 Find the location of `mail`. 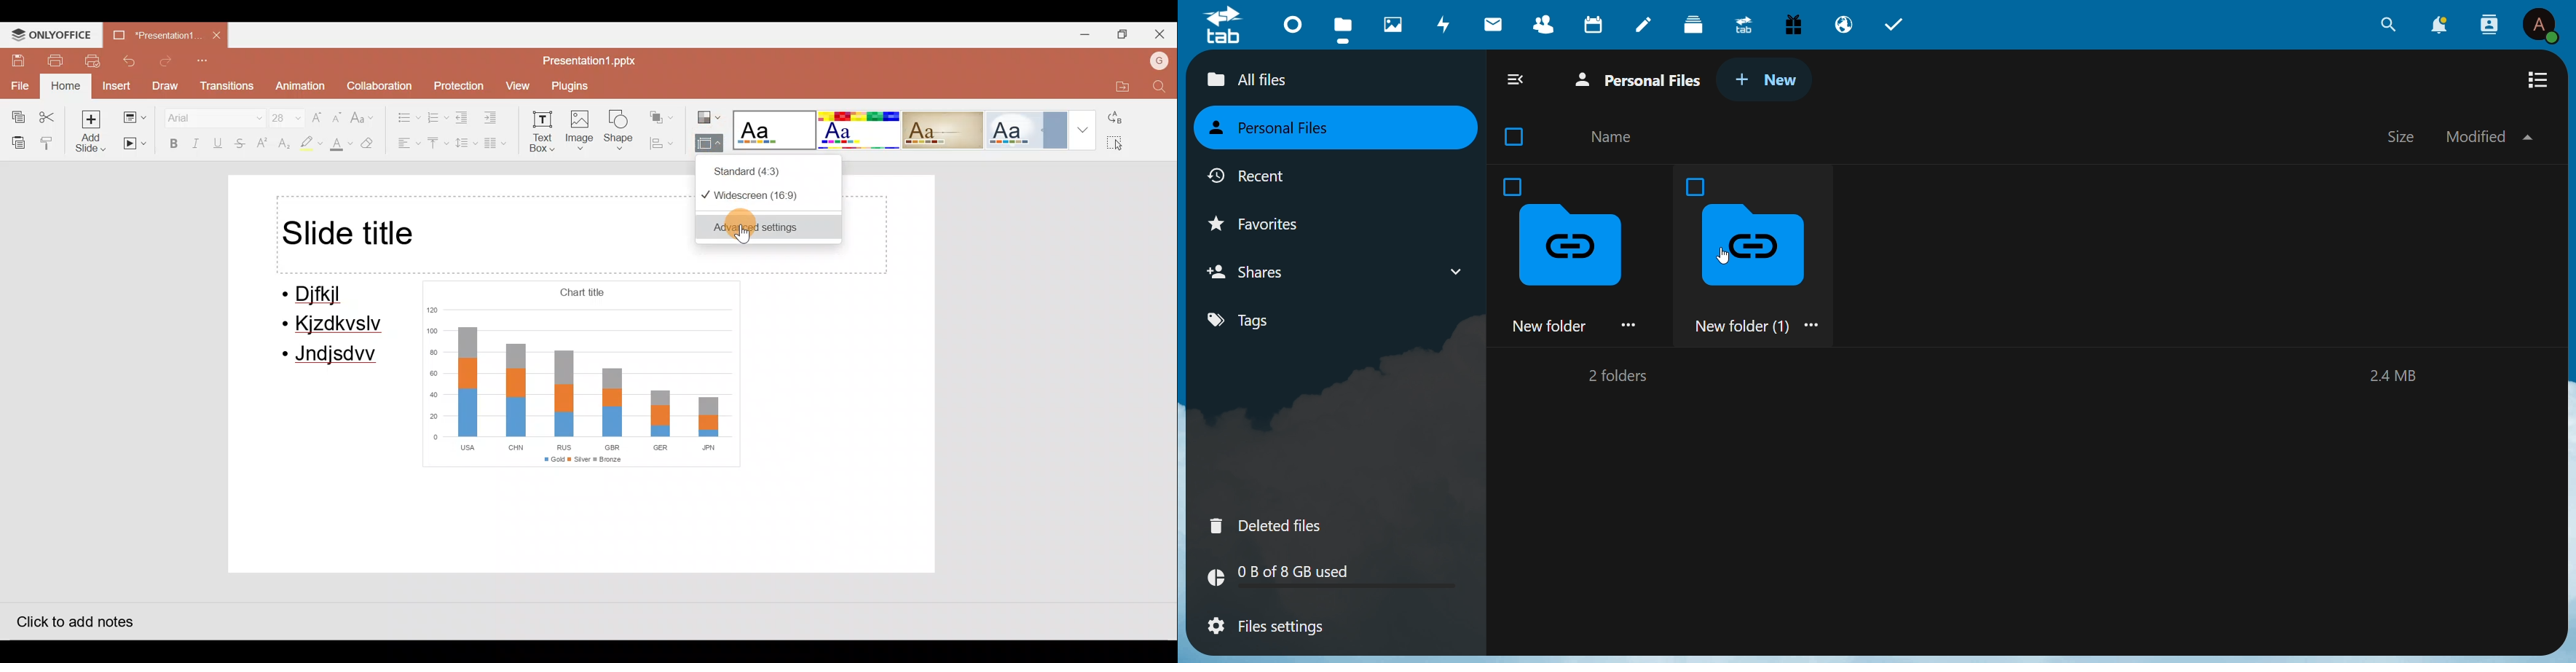

mail is located at coordinates (1494, 23).